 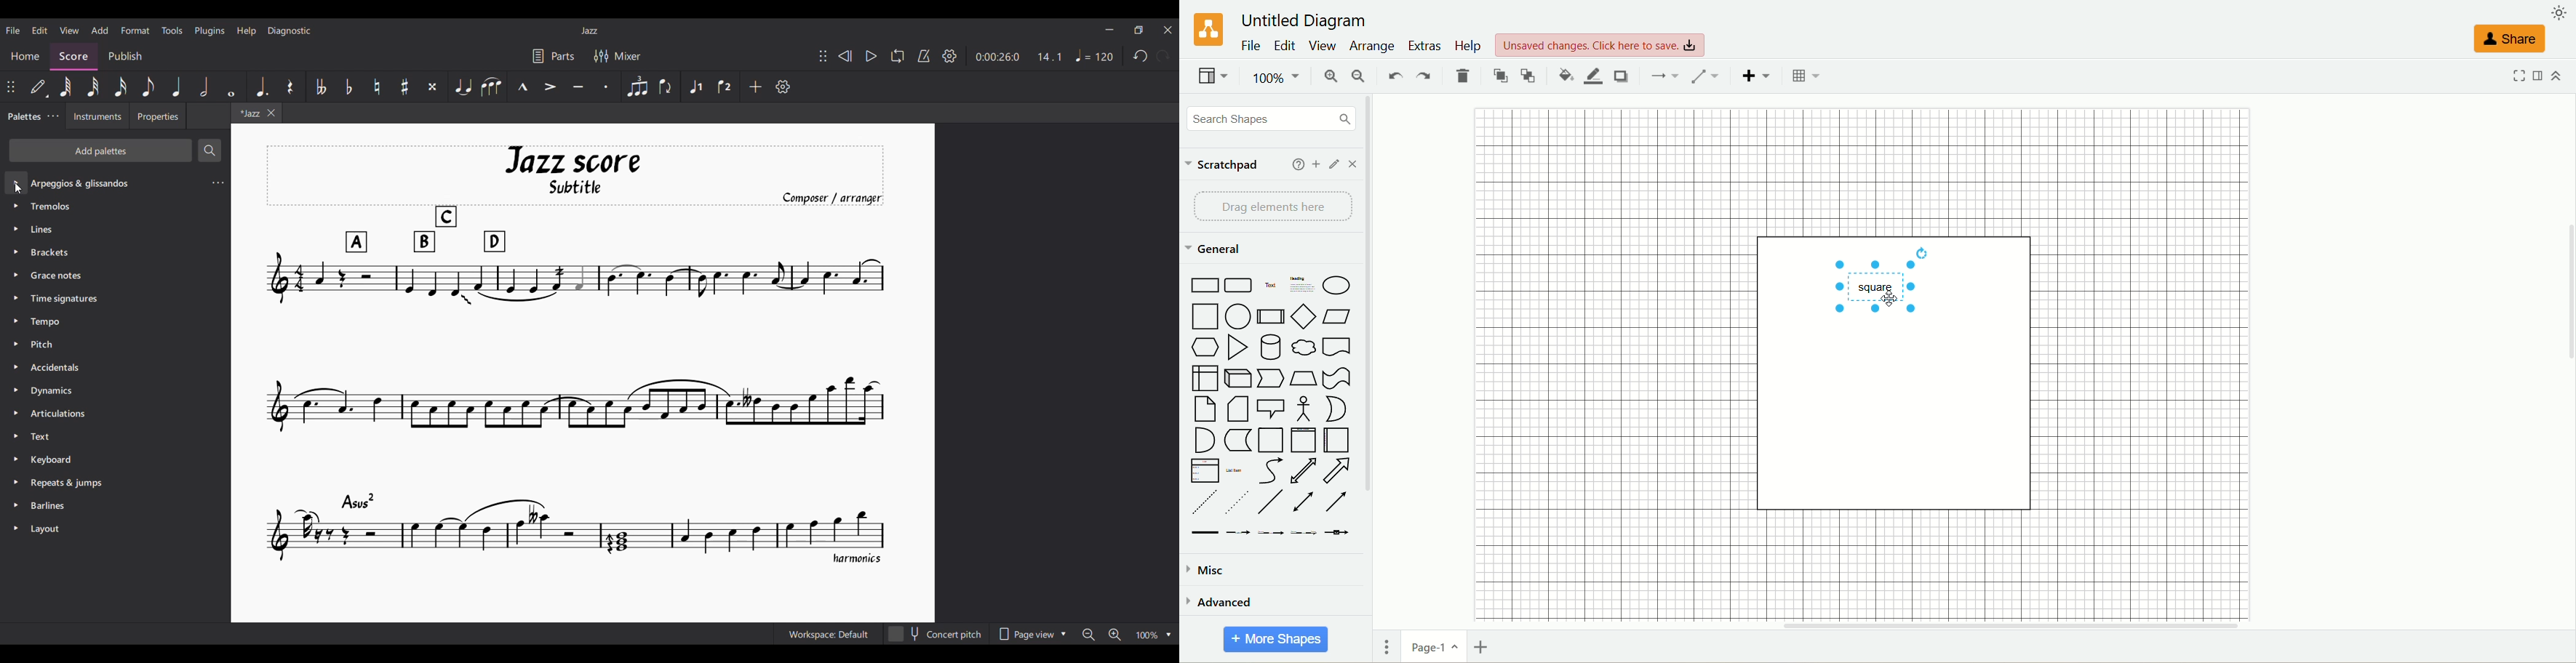 What do you see at coordinates (66, 300) in the screenshot?
I see `Time signature` at bounding box center [66, 300].